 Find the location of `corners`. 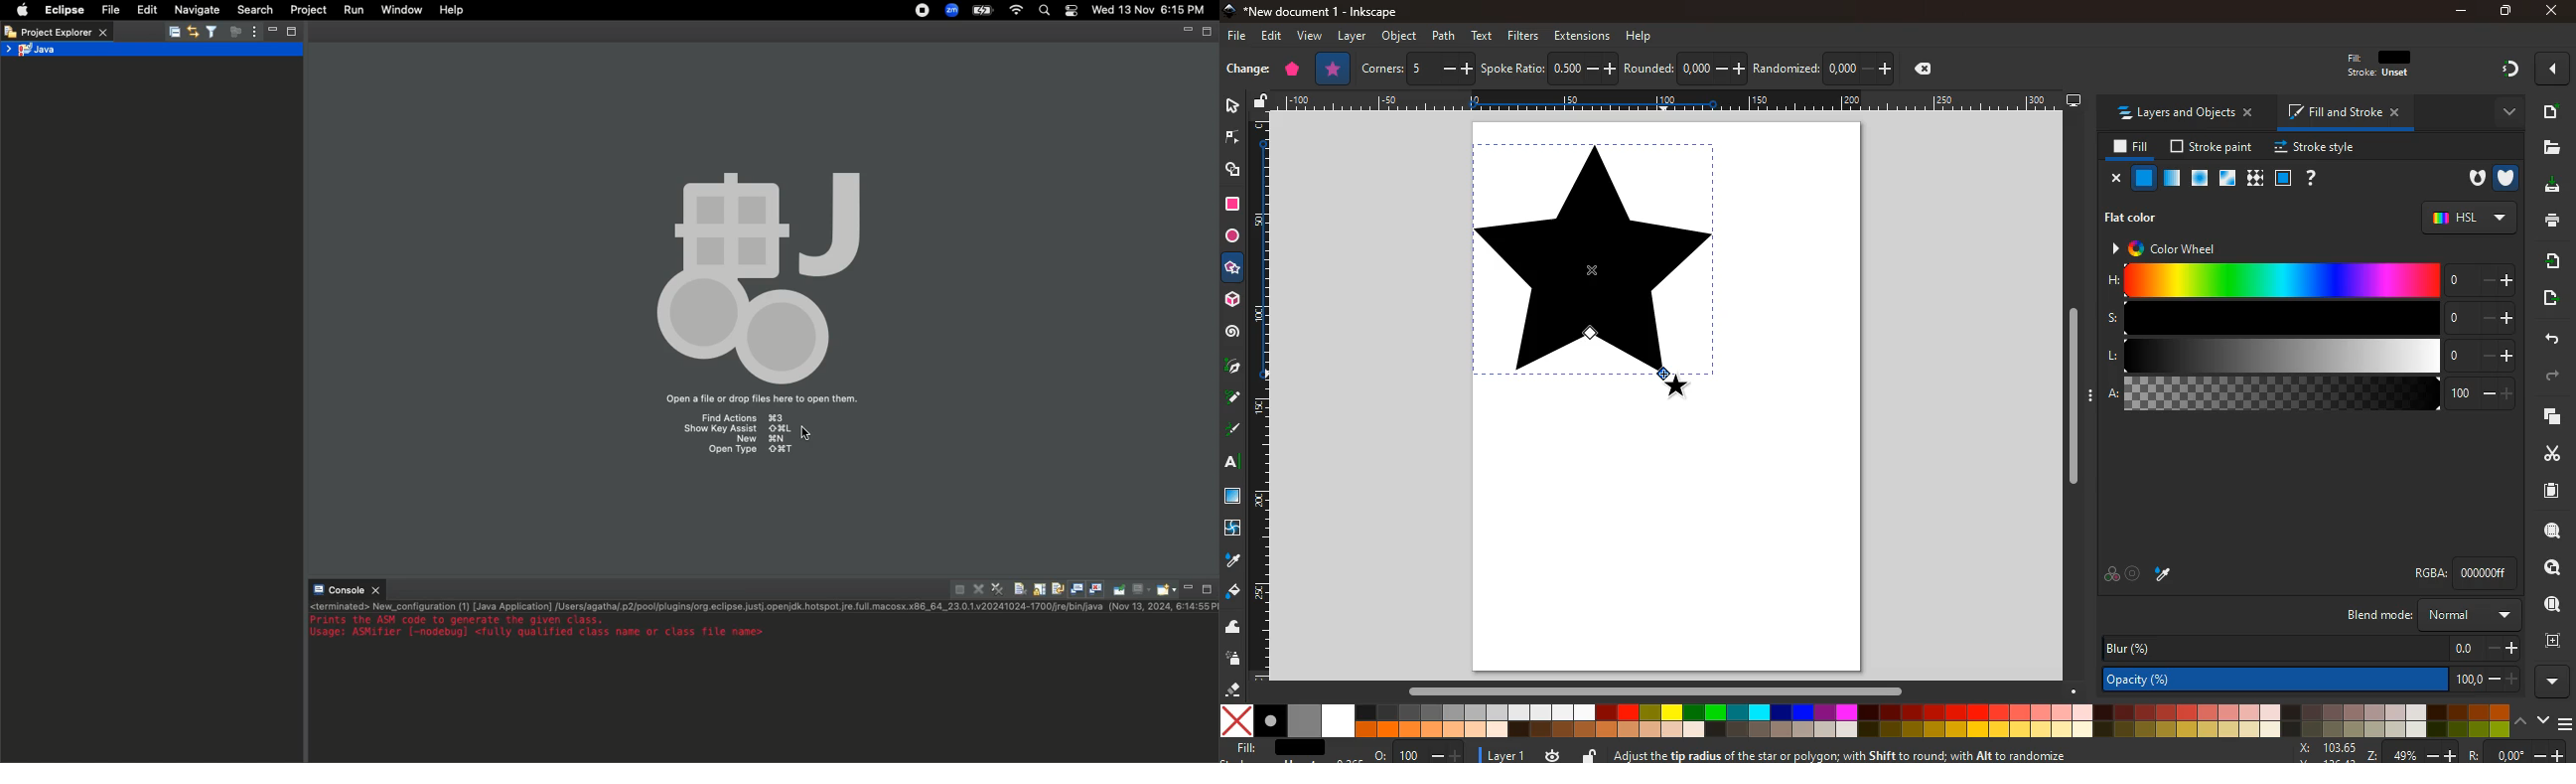

corners is located at coordinates (1419, 70).